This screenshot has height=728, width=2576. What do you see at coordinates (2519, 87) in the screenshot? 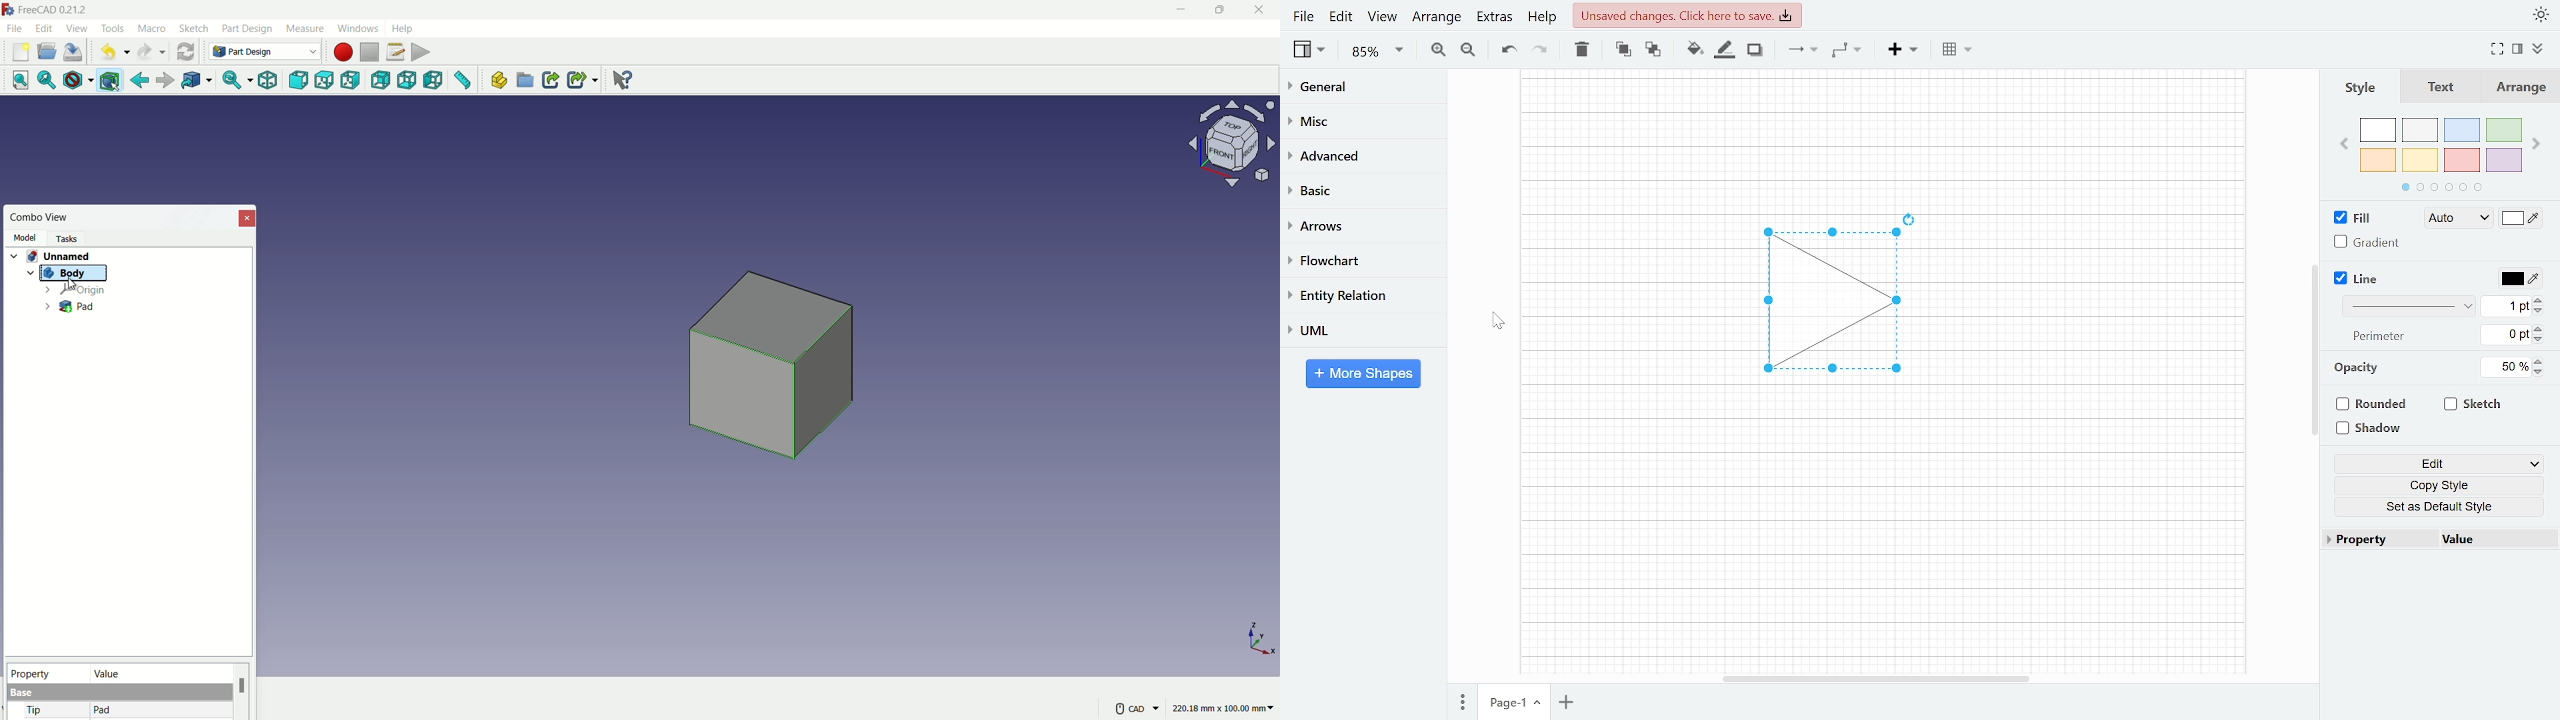
I see `Arrange` at bounding box center [2519, 87].